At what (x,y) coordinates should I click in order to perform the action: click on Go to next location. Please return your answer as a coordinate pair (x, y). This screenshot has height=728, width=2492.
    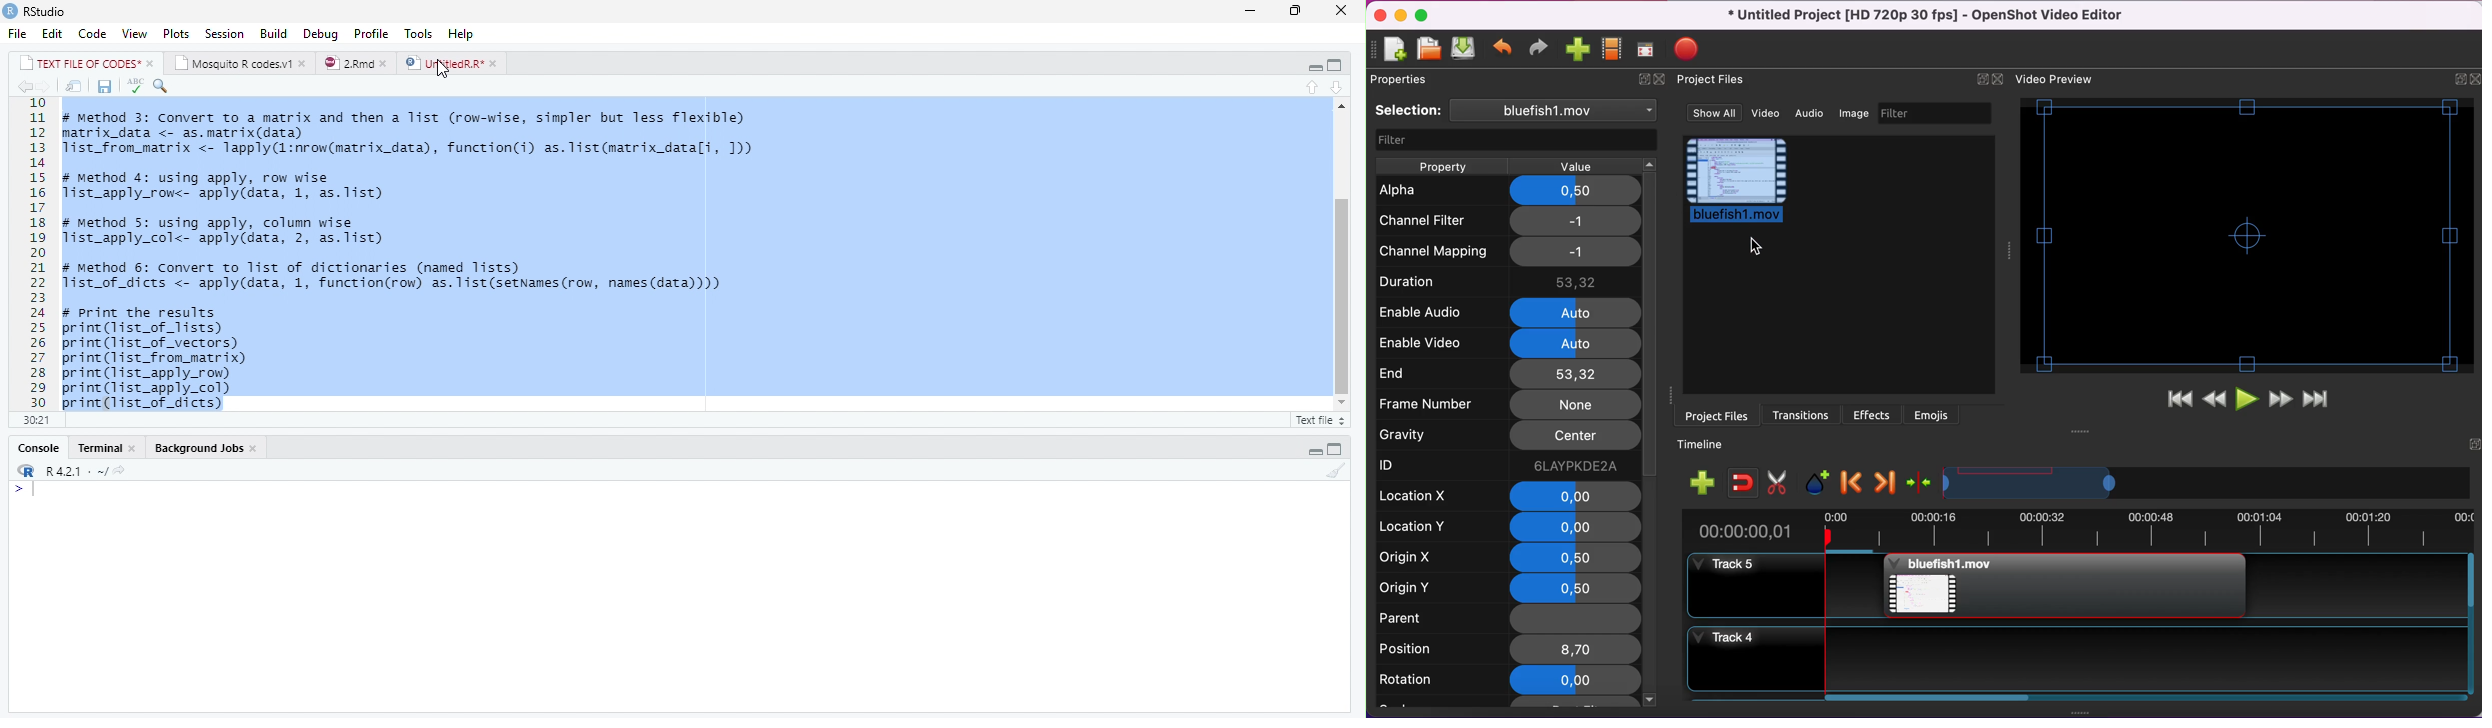
    Looking at the image, I should click on (44, 87).